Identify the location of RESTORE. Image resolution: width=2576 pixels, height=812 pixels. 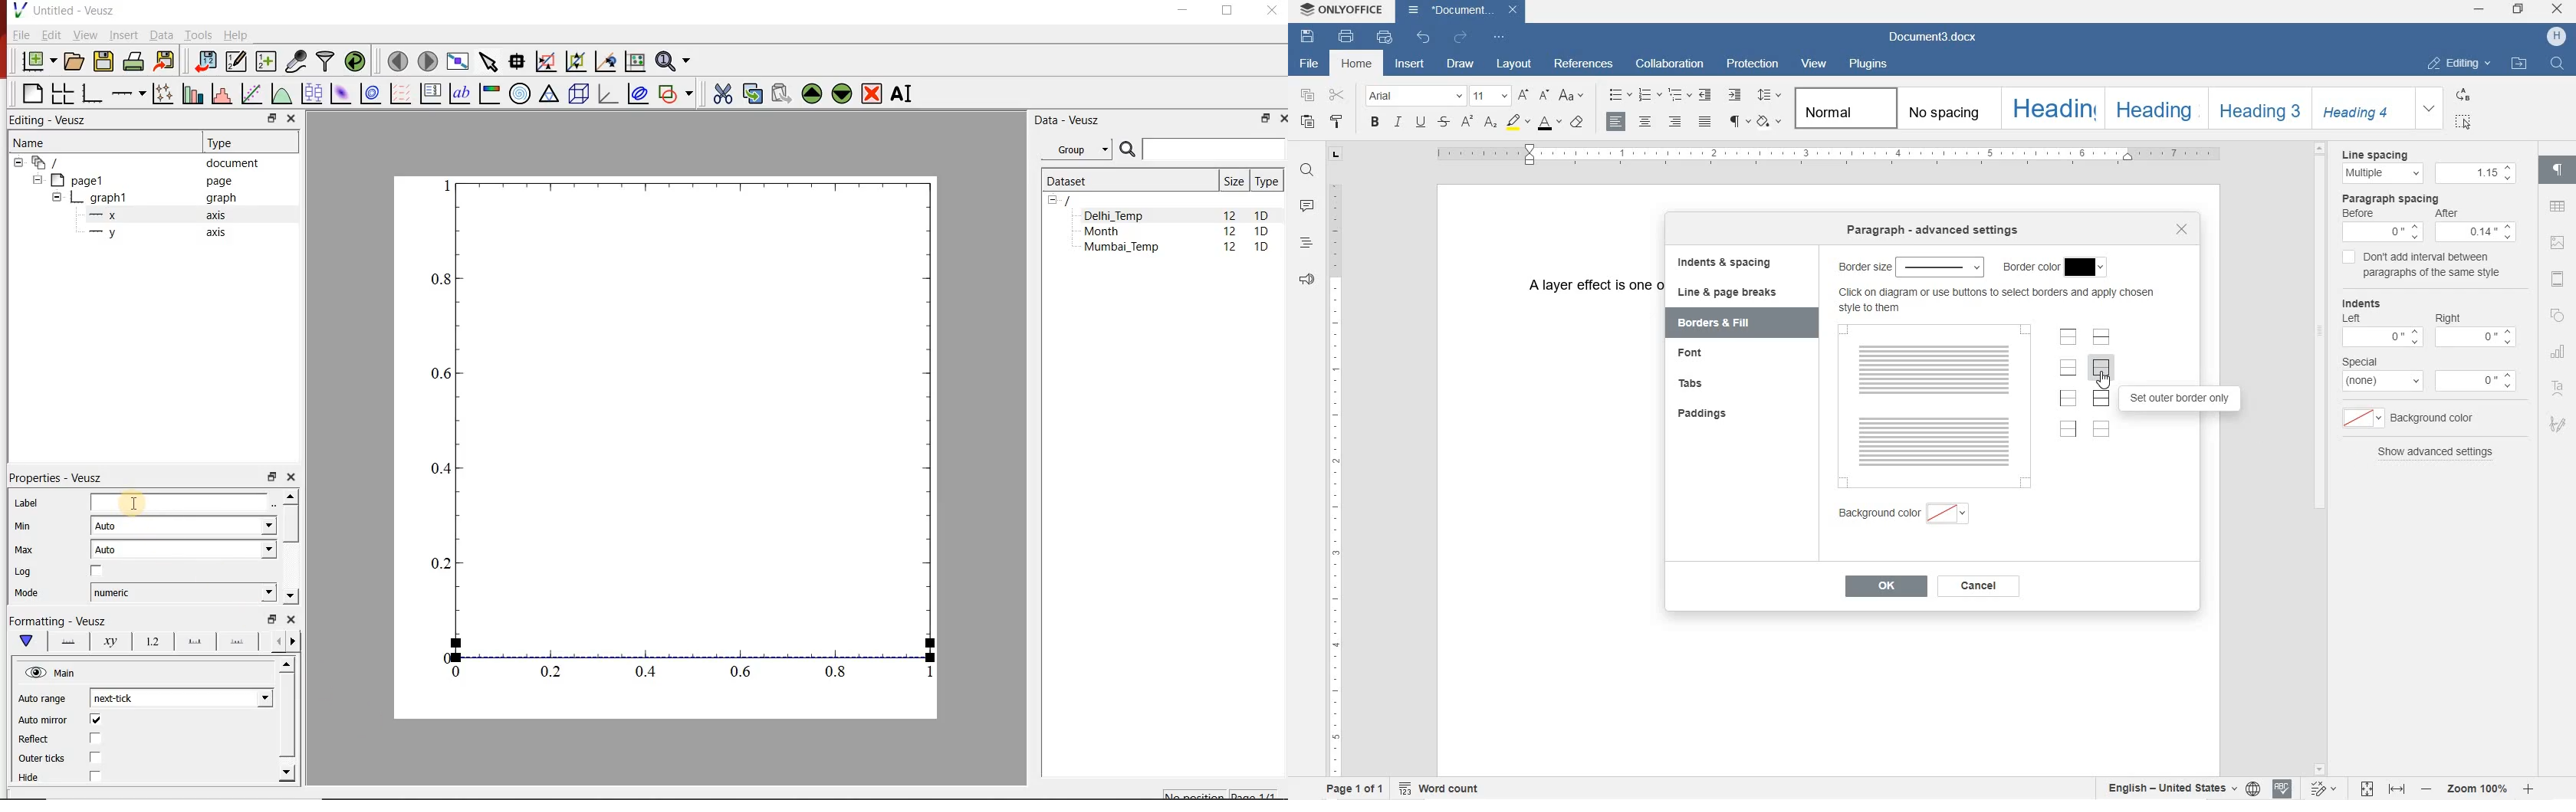
(1266, 119).